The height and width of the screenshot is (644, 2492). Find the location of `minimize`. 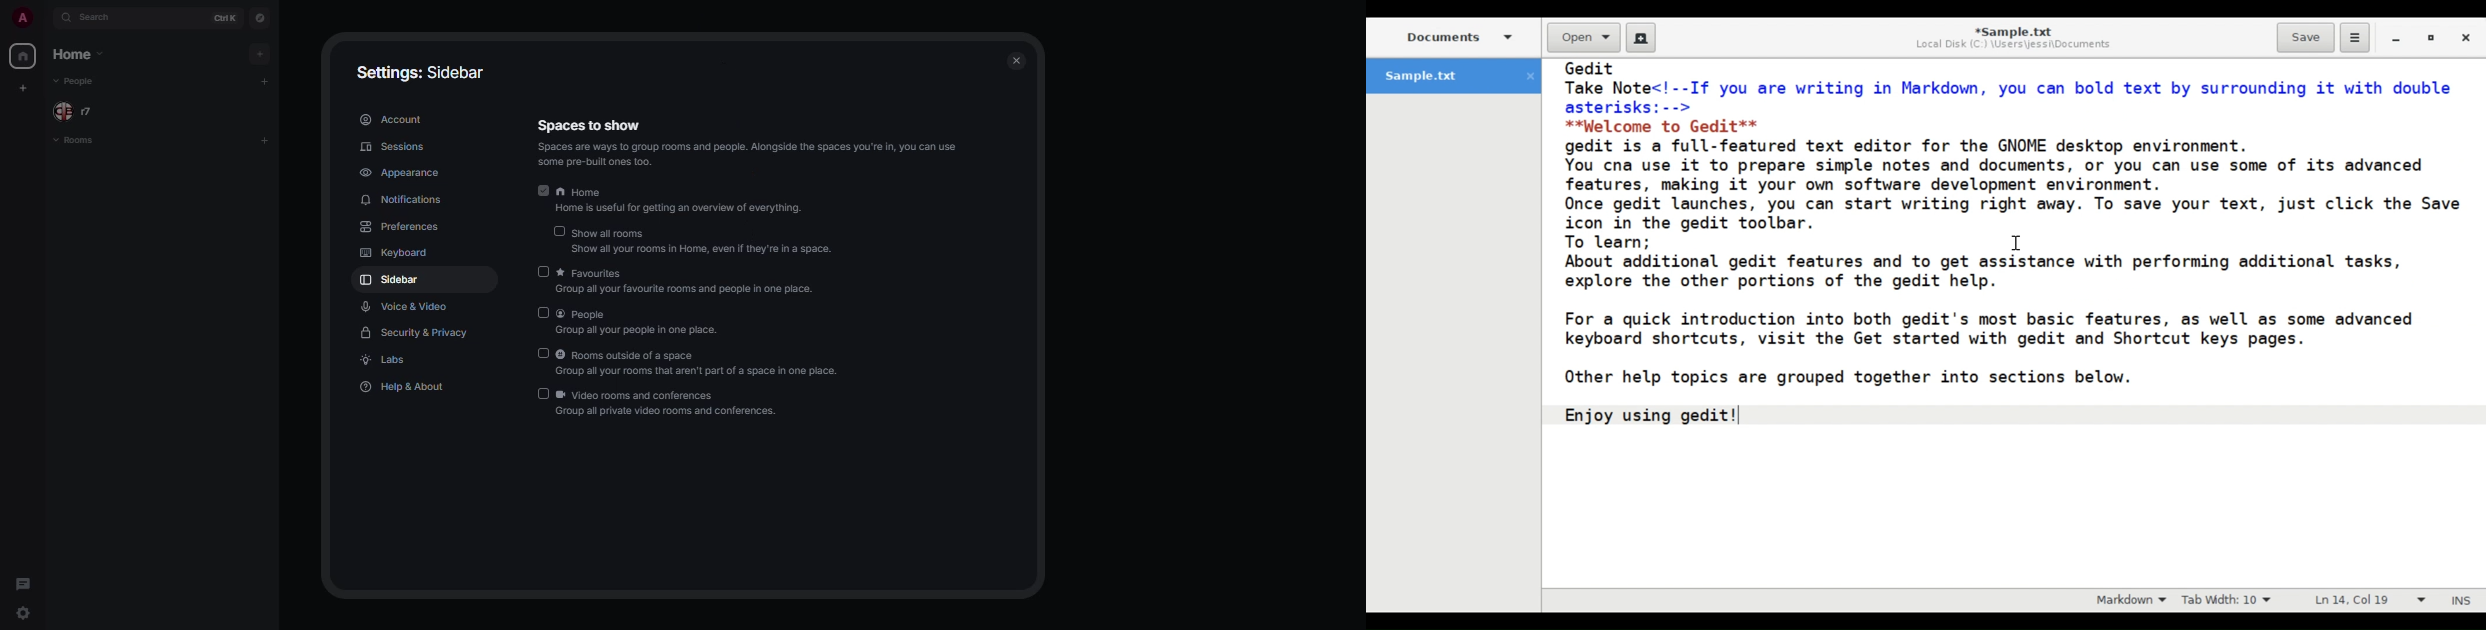

minimize is located at coordinates (2397, 38).